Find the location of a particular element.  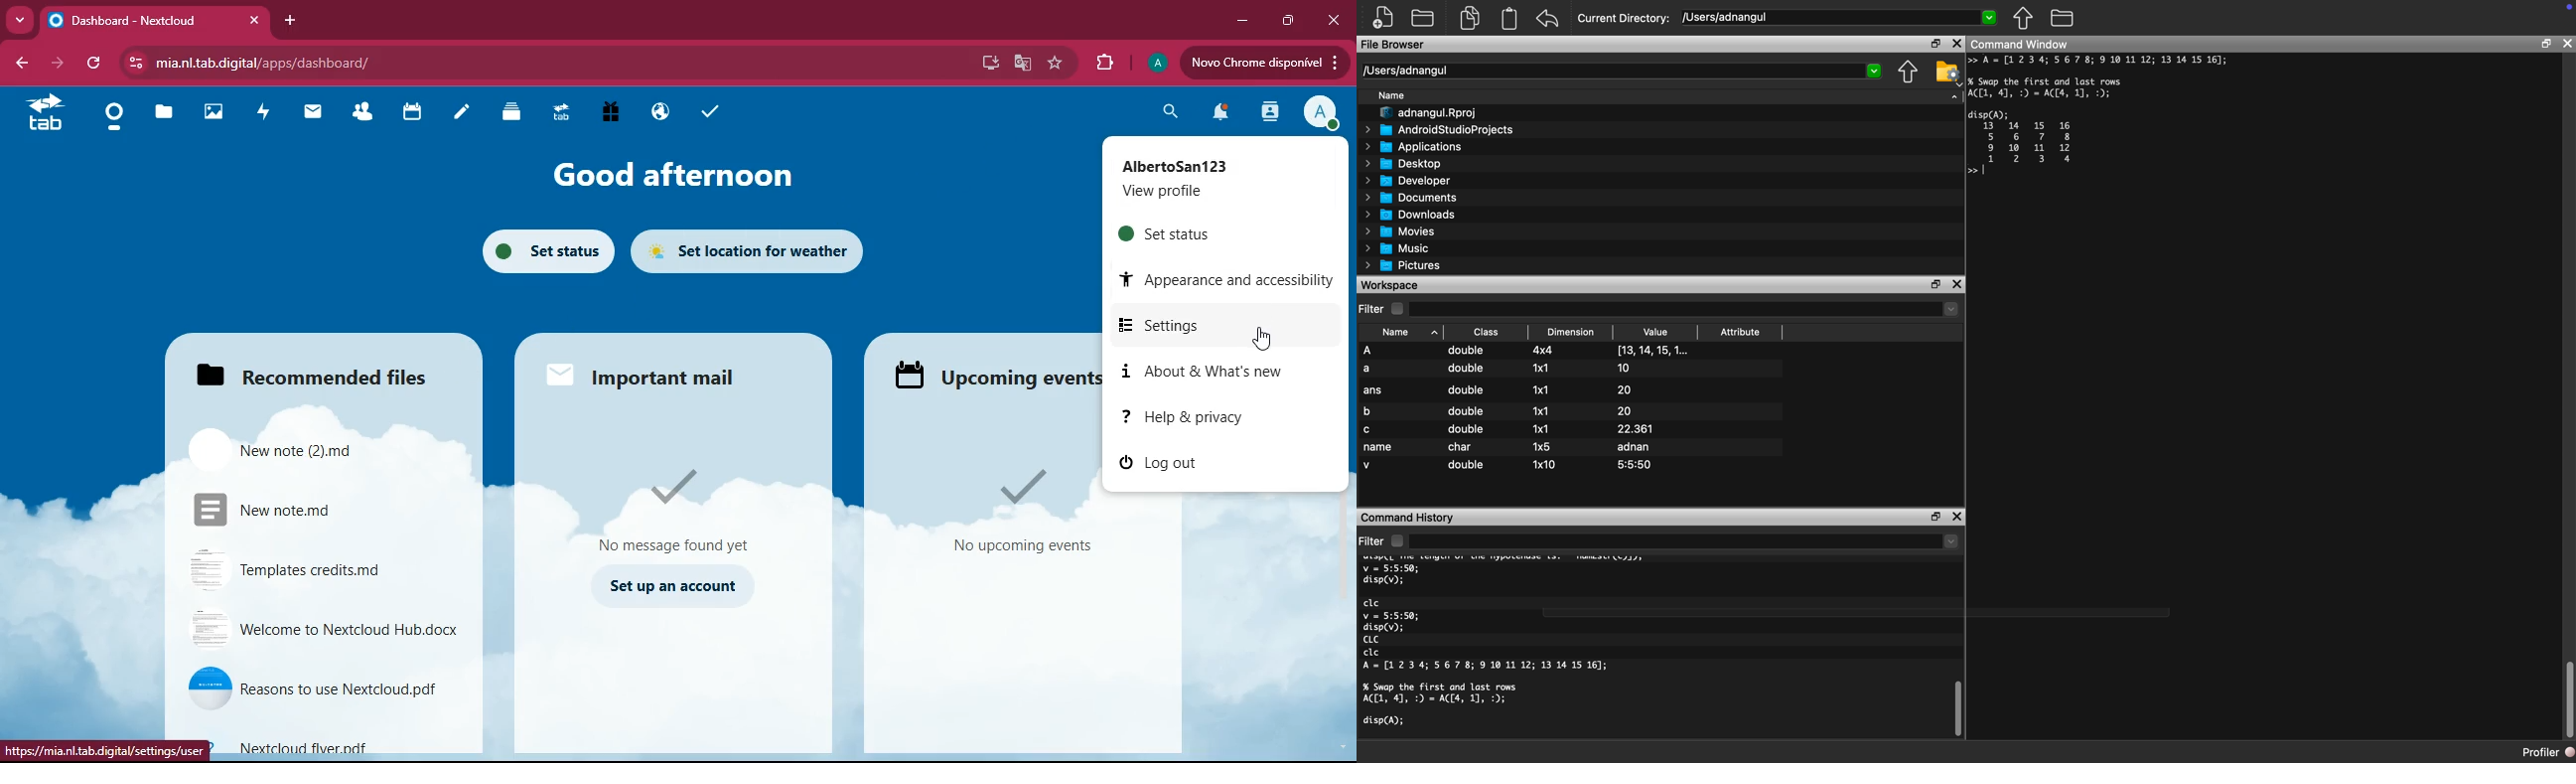

help is located at coordinates (1209, 417).